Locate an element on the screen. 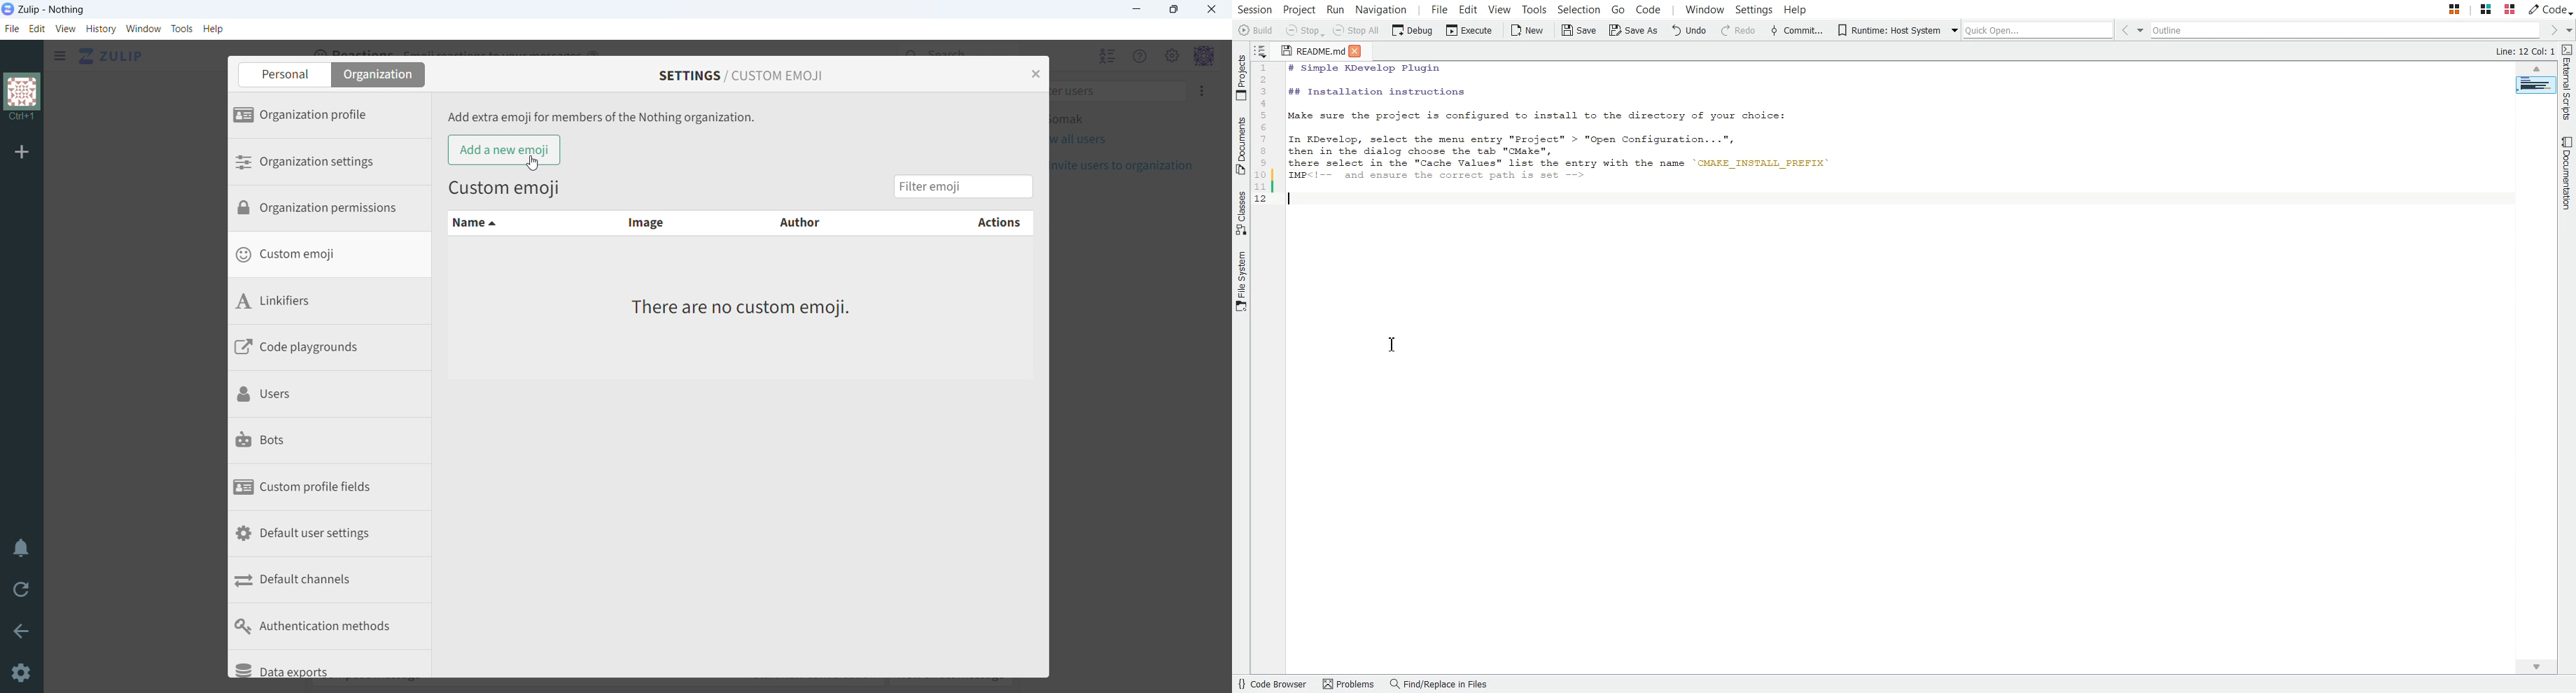 The width and height of the screenshot is (2576, 700). title is located at coordinates (52, 10).